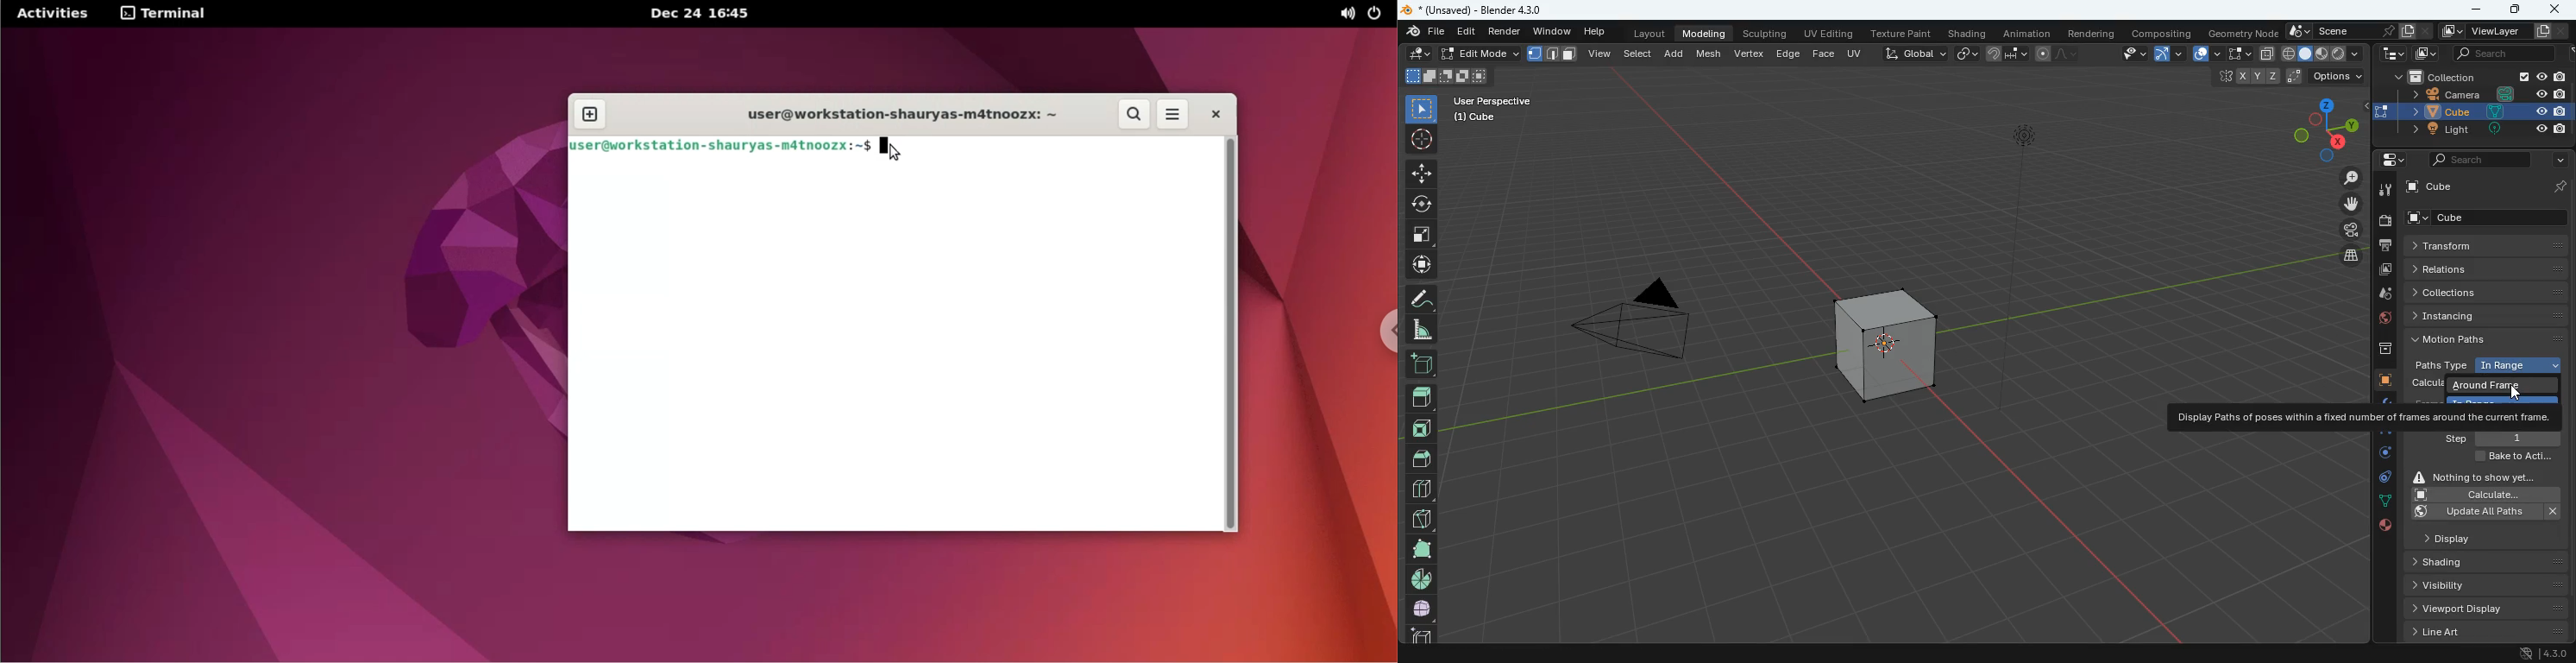  I want to click on version, so click(2545, 654).